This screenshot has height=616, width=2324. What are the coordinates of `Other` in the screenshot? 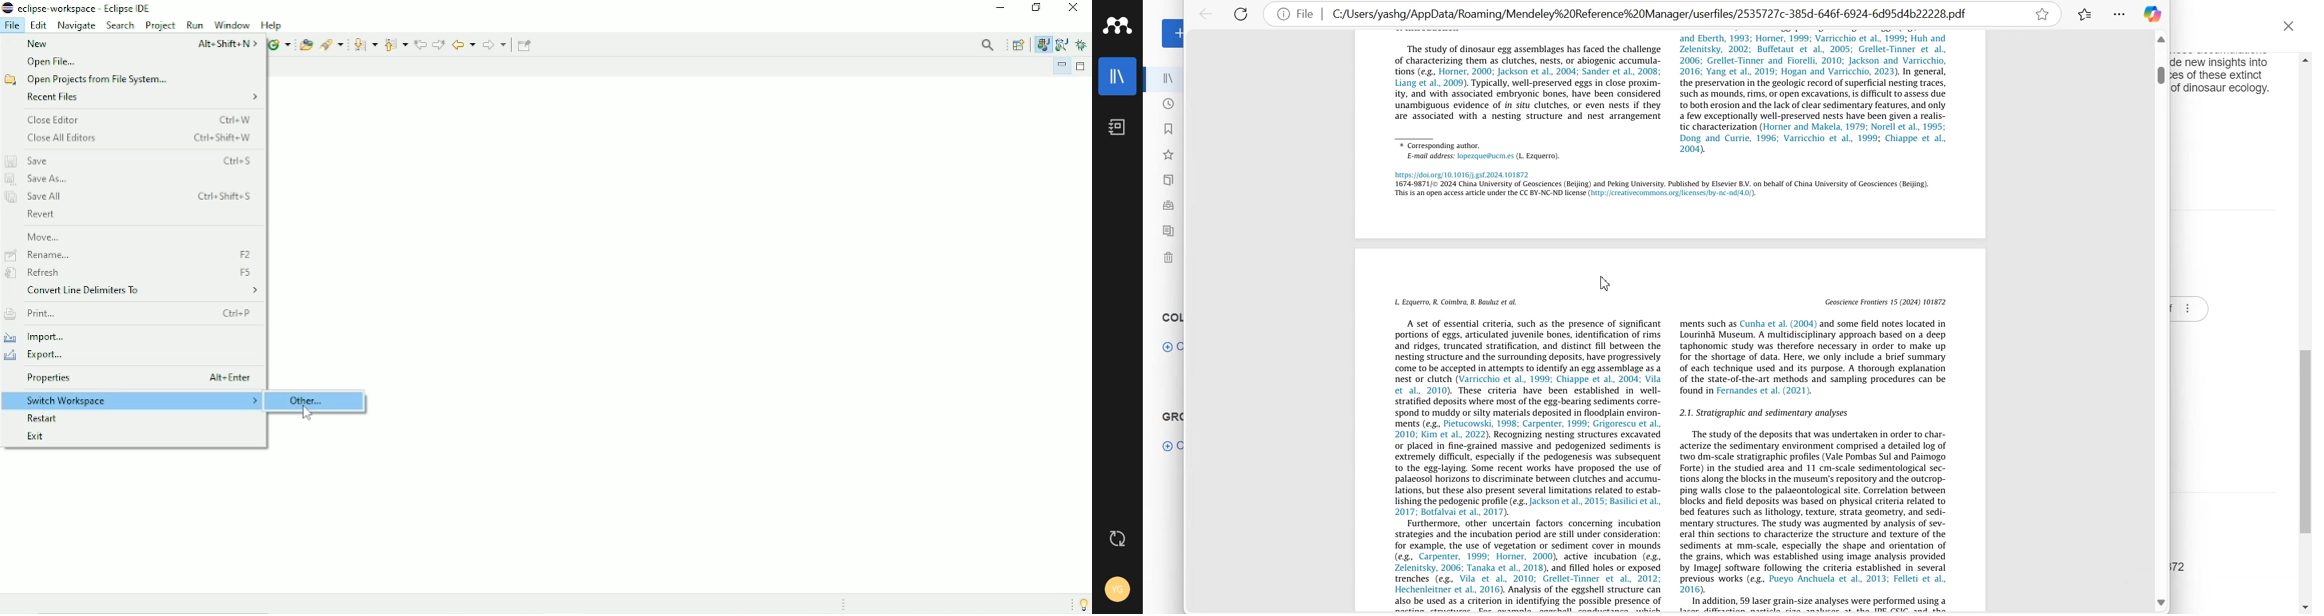 It's located at (313, 401).